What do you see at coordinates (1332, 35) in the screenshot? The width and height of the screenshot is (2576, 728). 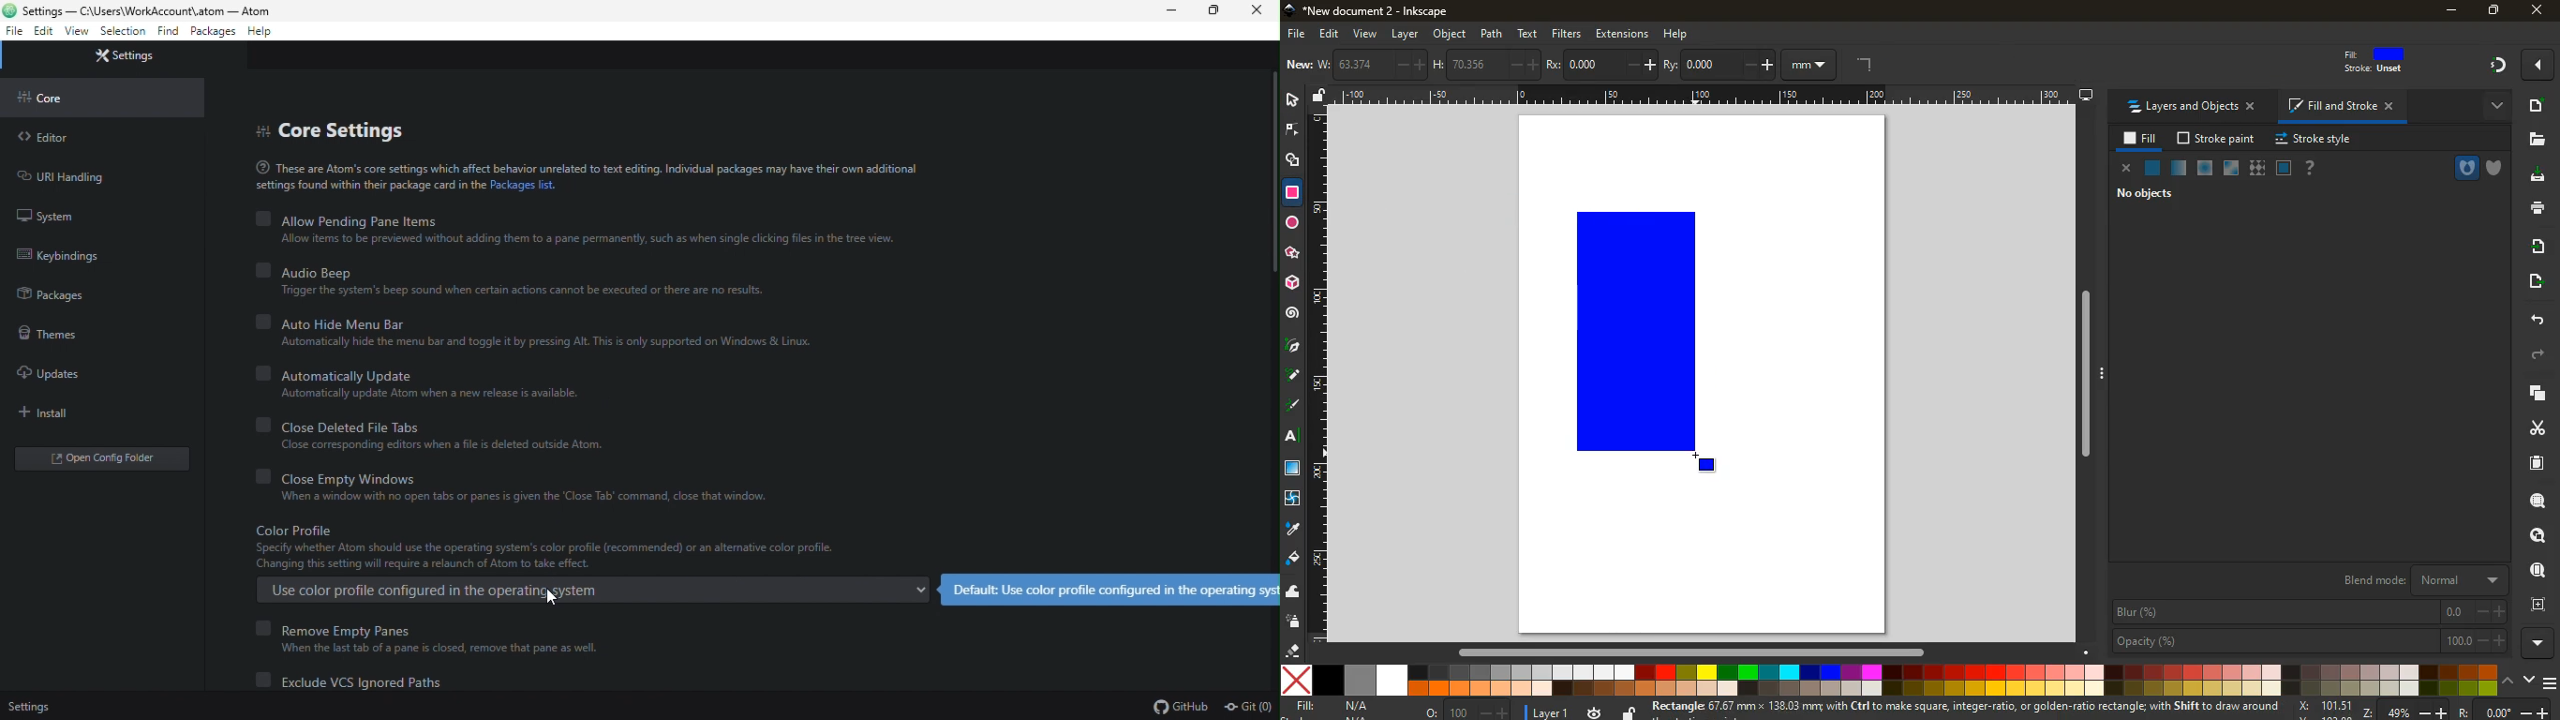 I see `edit` at bounding box center [1332, 35].